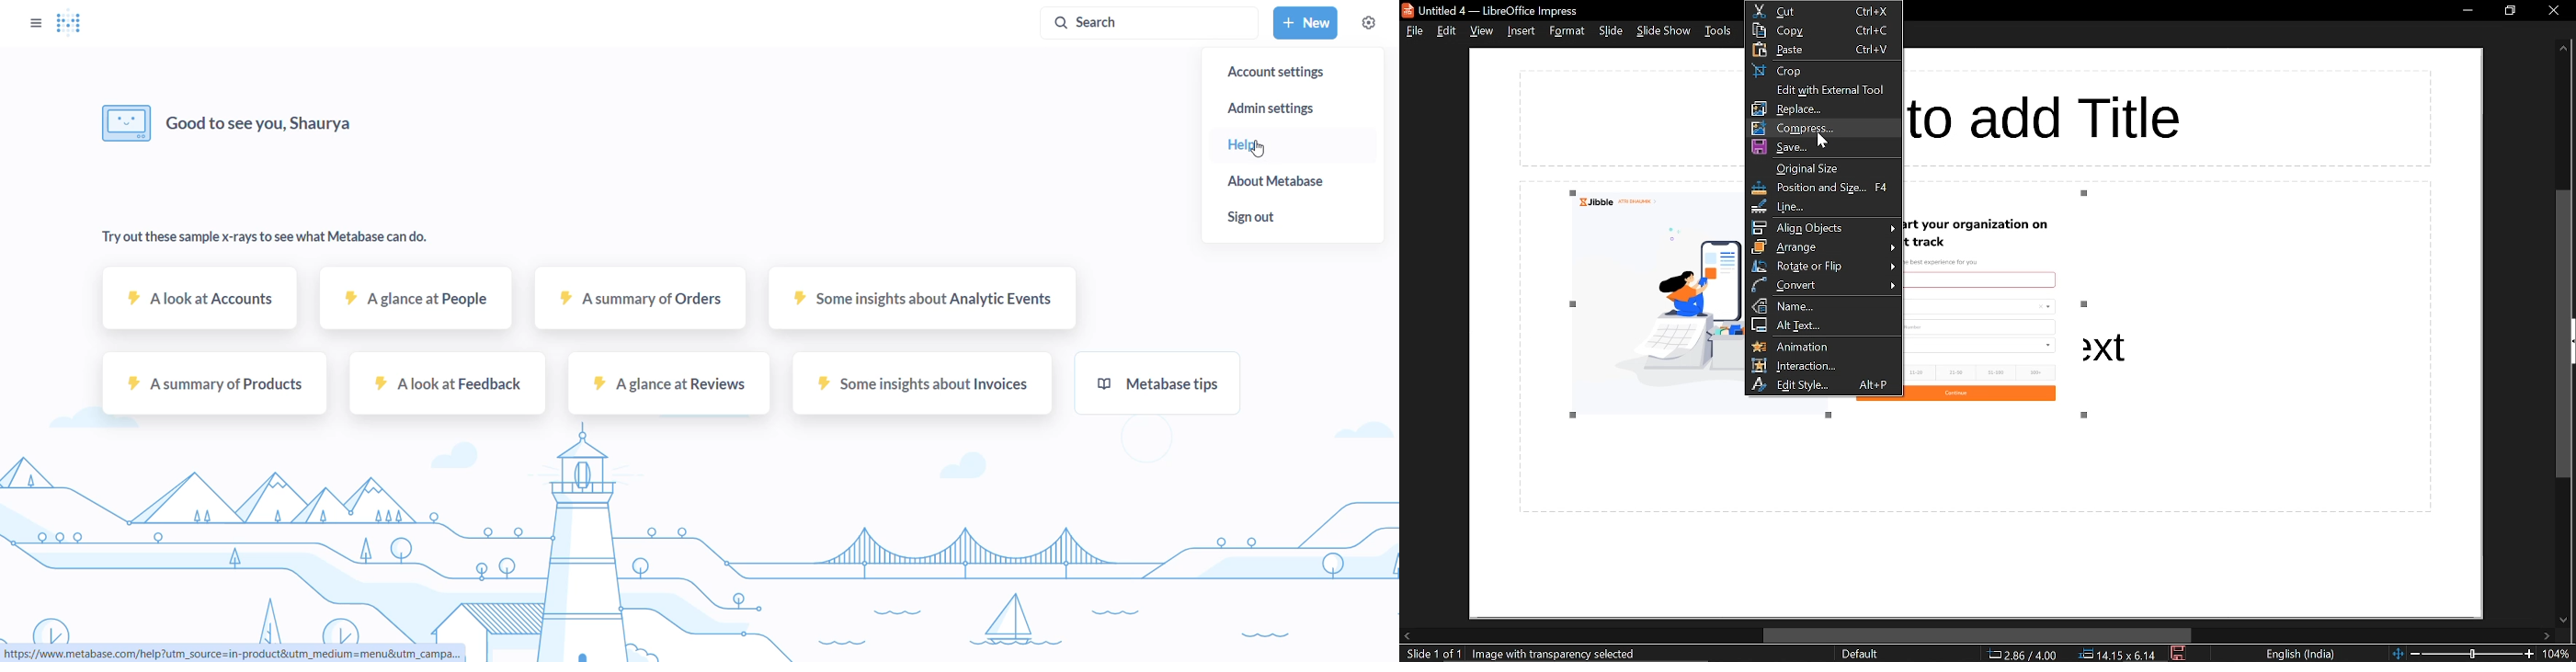  What do you see at coordinates (1823, 10) in the screenshot?
I see `cut` at bounding box center [1823, 10].